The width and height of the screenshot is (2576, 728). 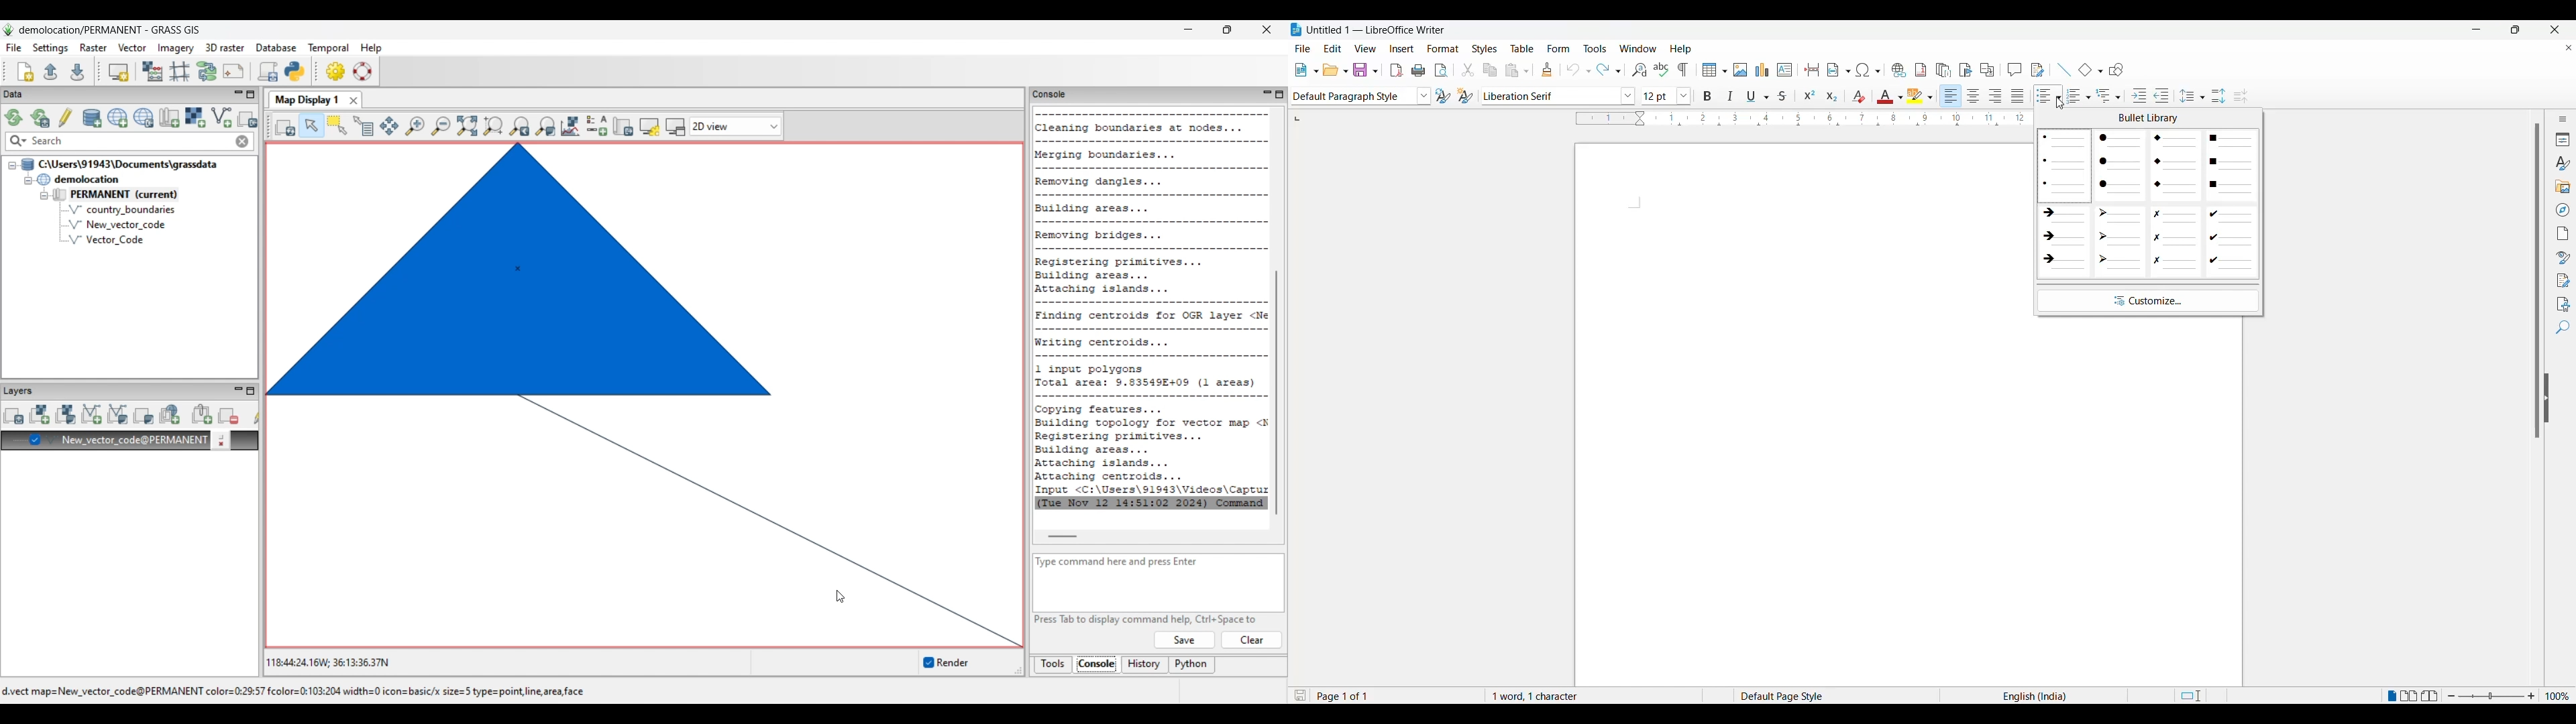 What do you see at coordinates (1523, 47) in the screenshot?
I see `Table` at bounding box center [1523, 47].